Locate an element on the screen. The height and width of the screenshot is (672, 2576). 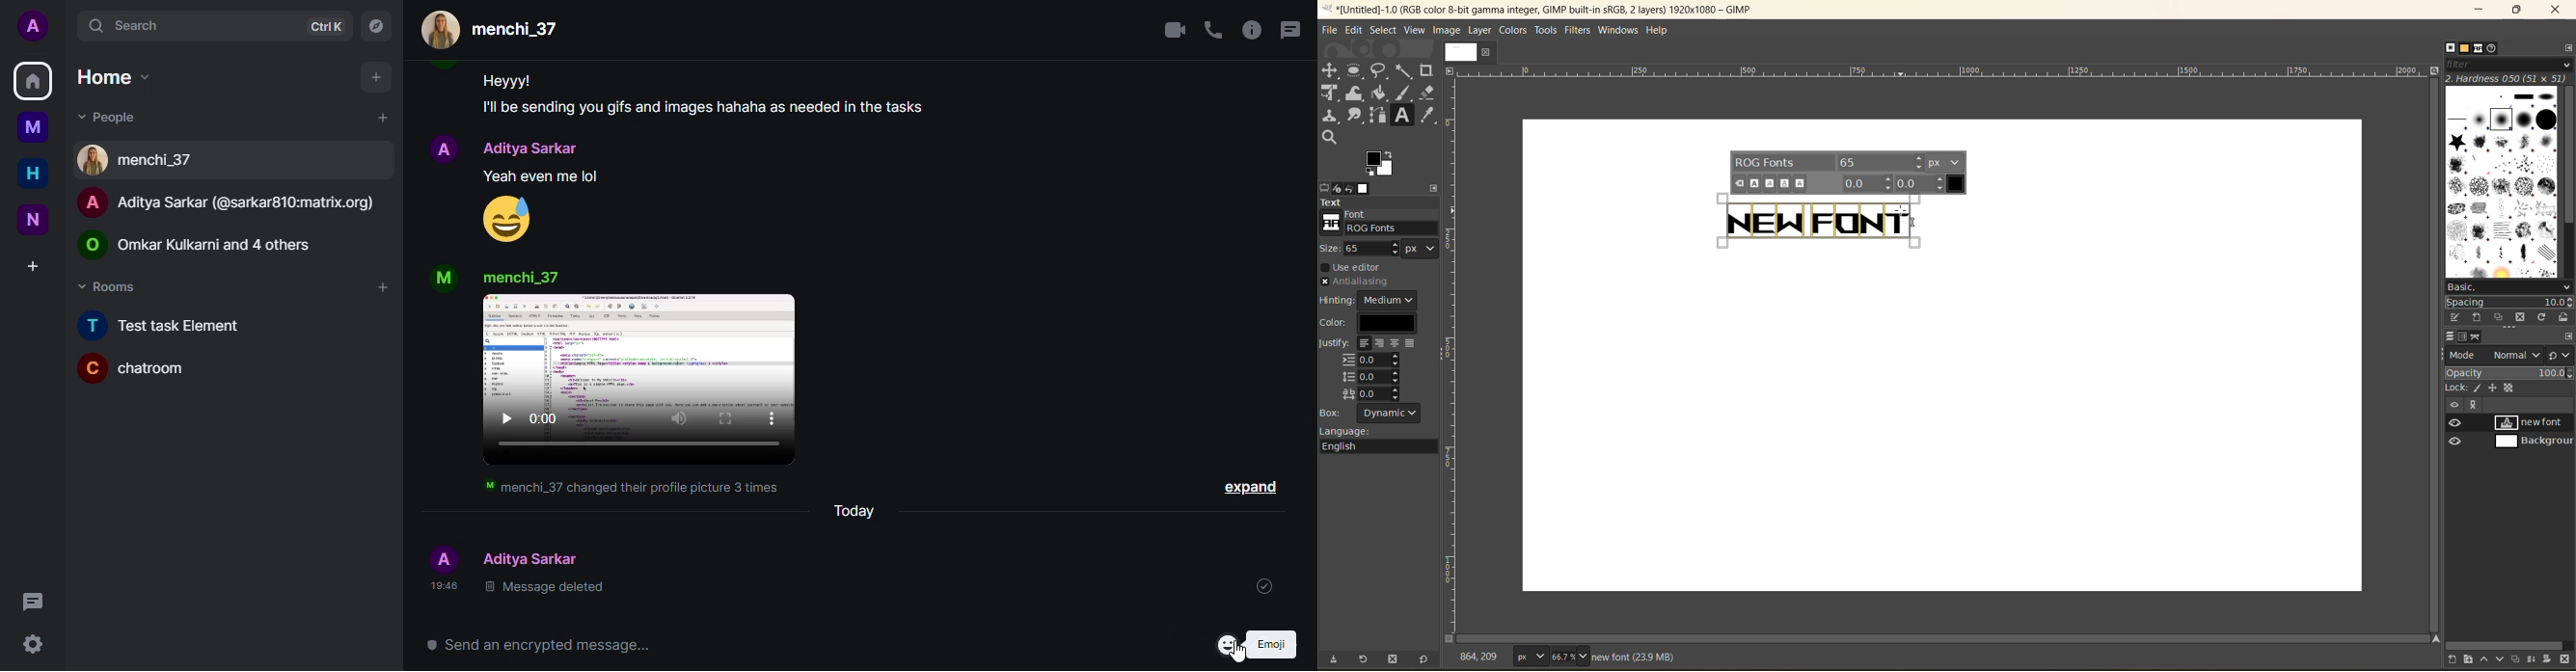
expand is located at coordinates (1249, 489).